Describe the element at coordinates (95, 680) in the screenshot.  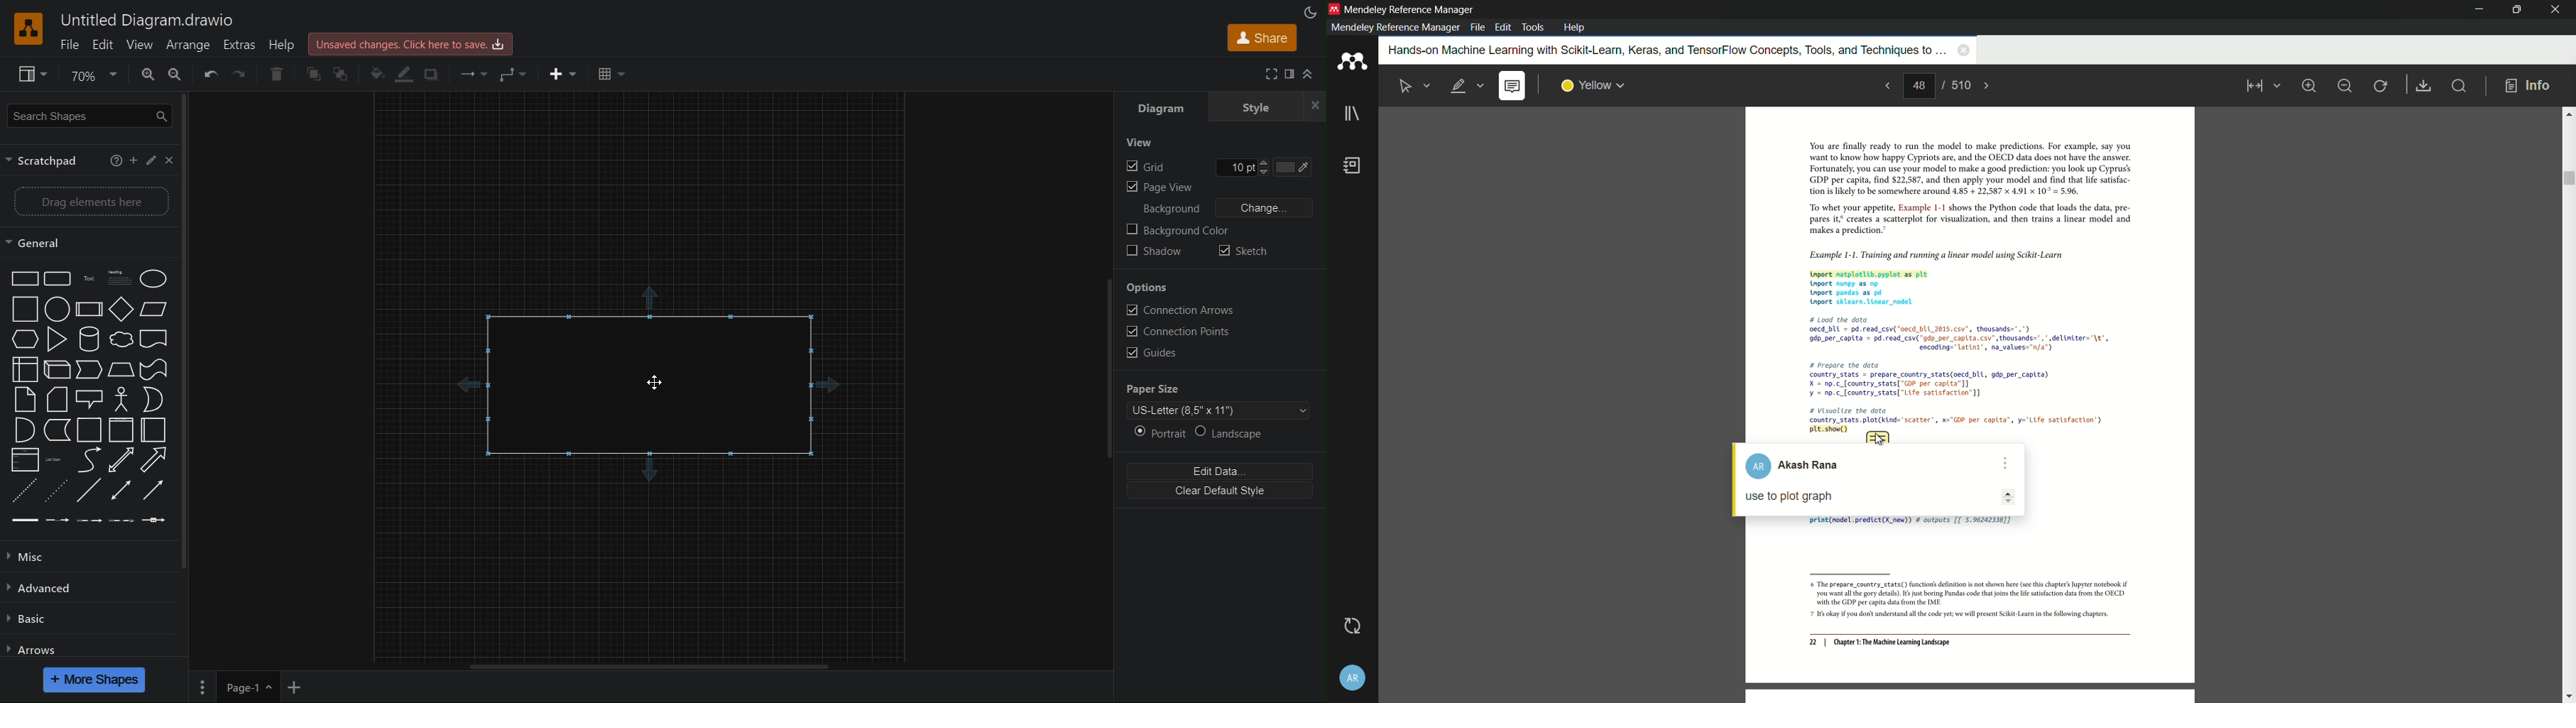
I see `More Shapes` at that location.